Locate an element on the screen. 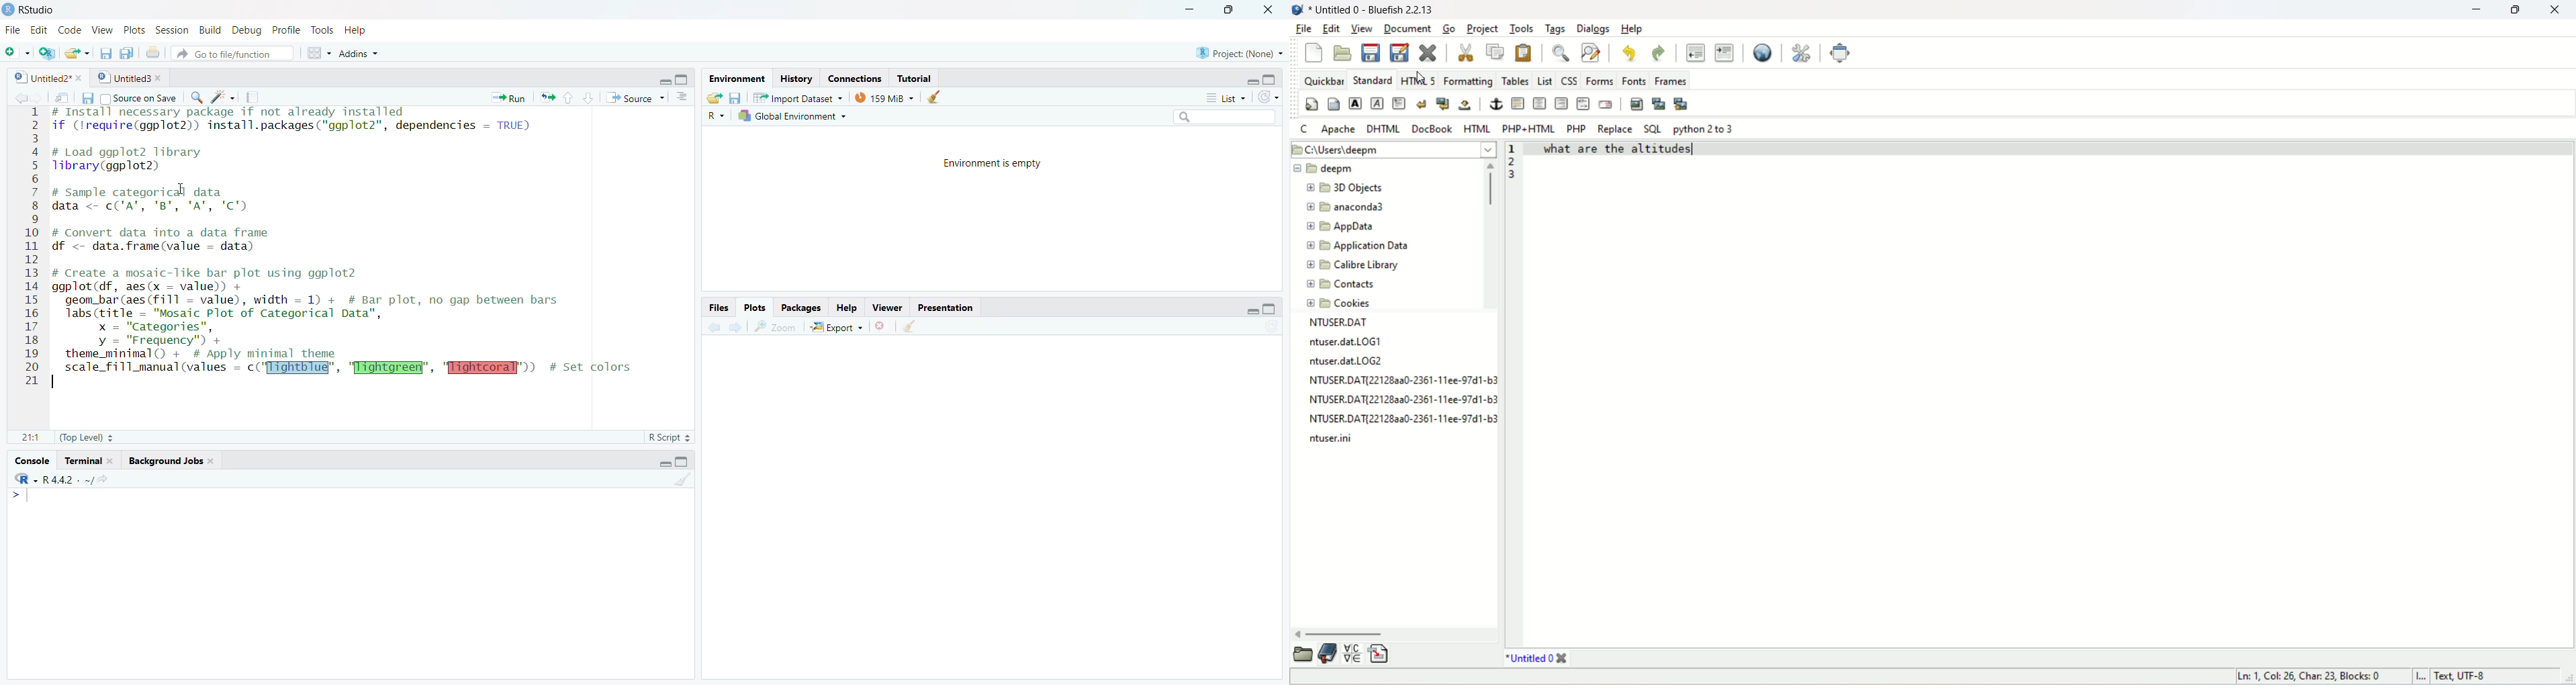 The image size is (2576, 700). python 2 to 3 is located at coordinates (1704, 128).